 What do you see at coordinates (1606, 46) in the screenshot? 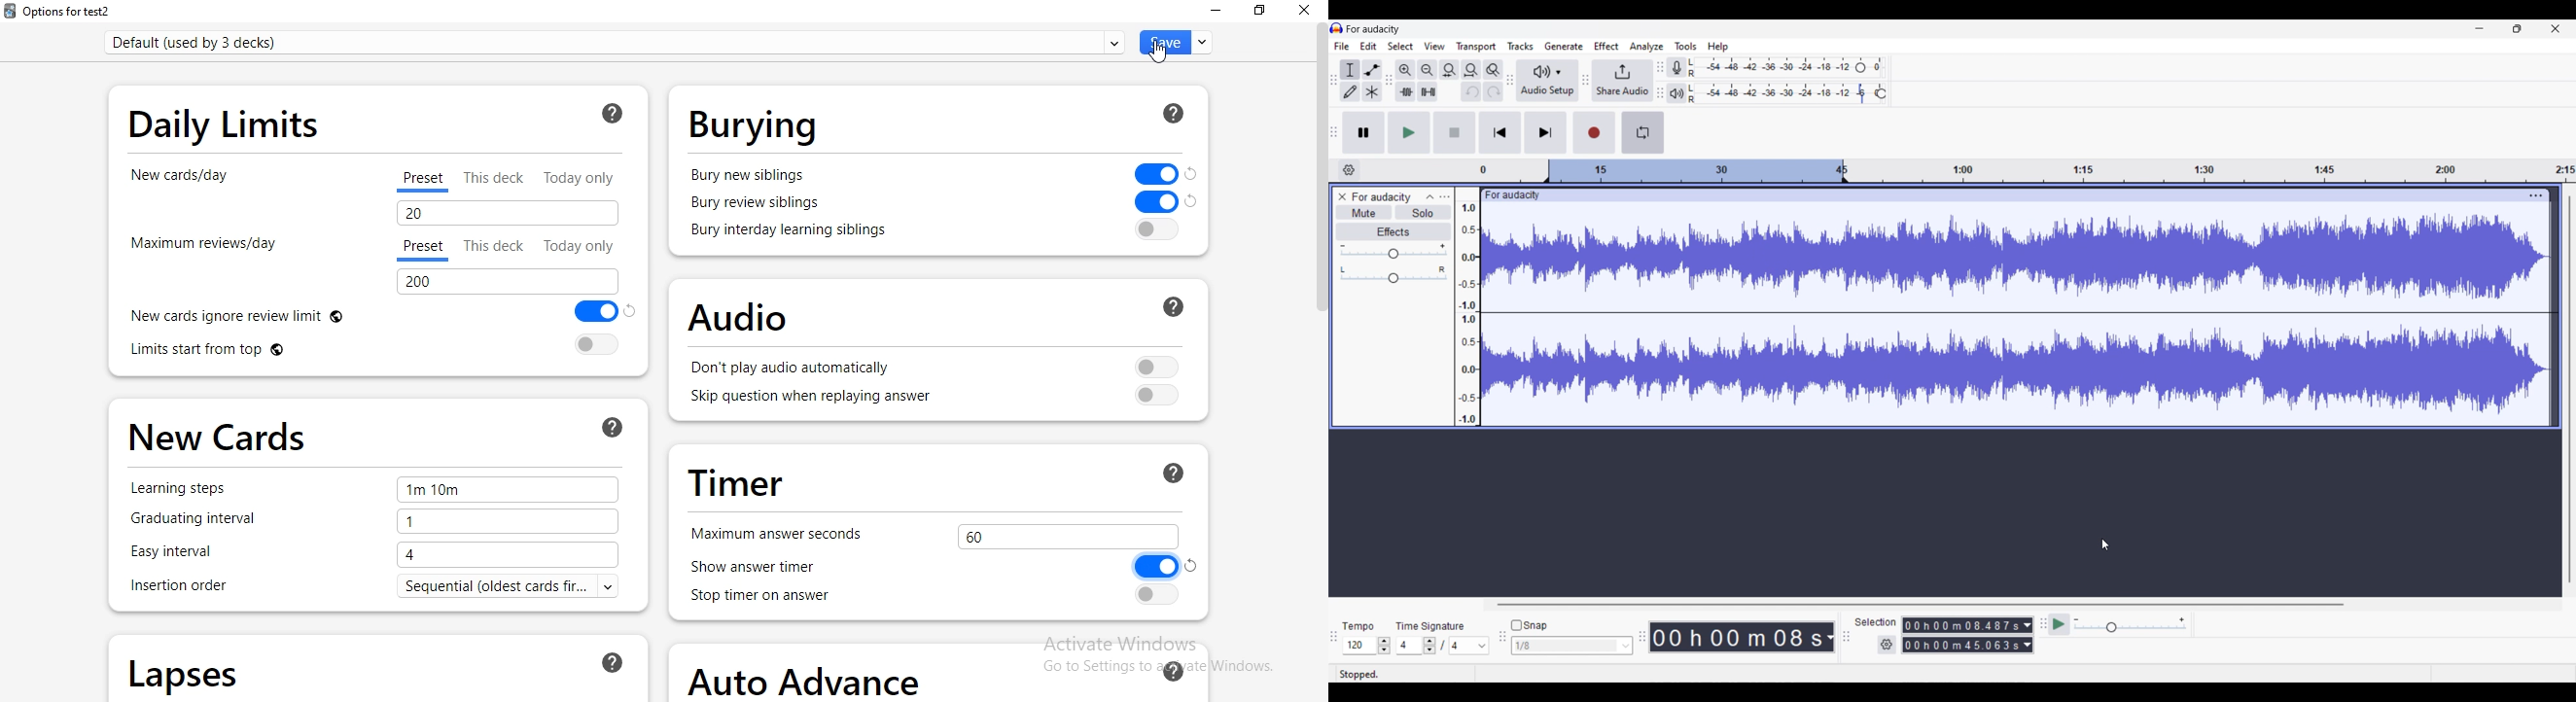
I see `Effect menu` at bounding box center [1606, 46].